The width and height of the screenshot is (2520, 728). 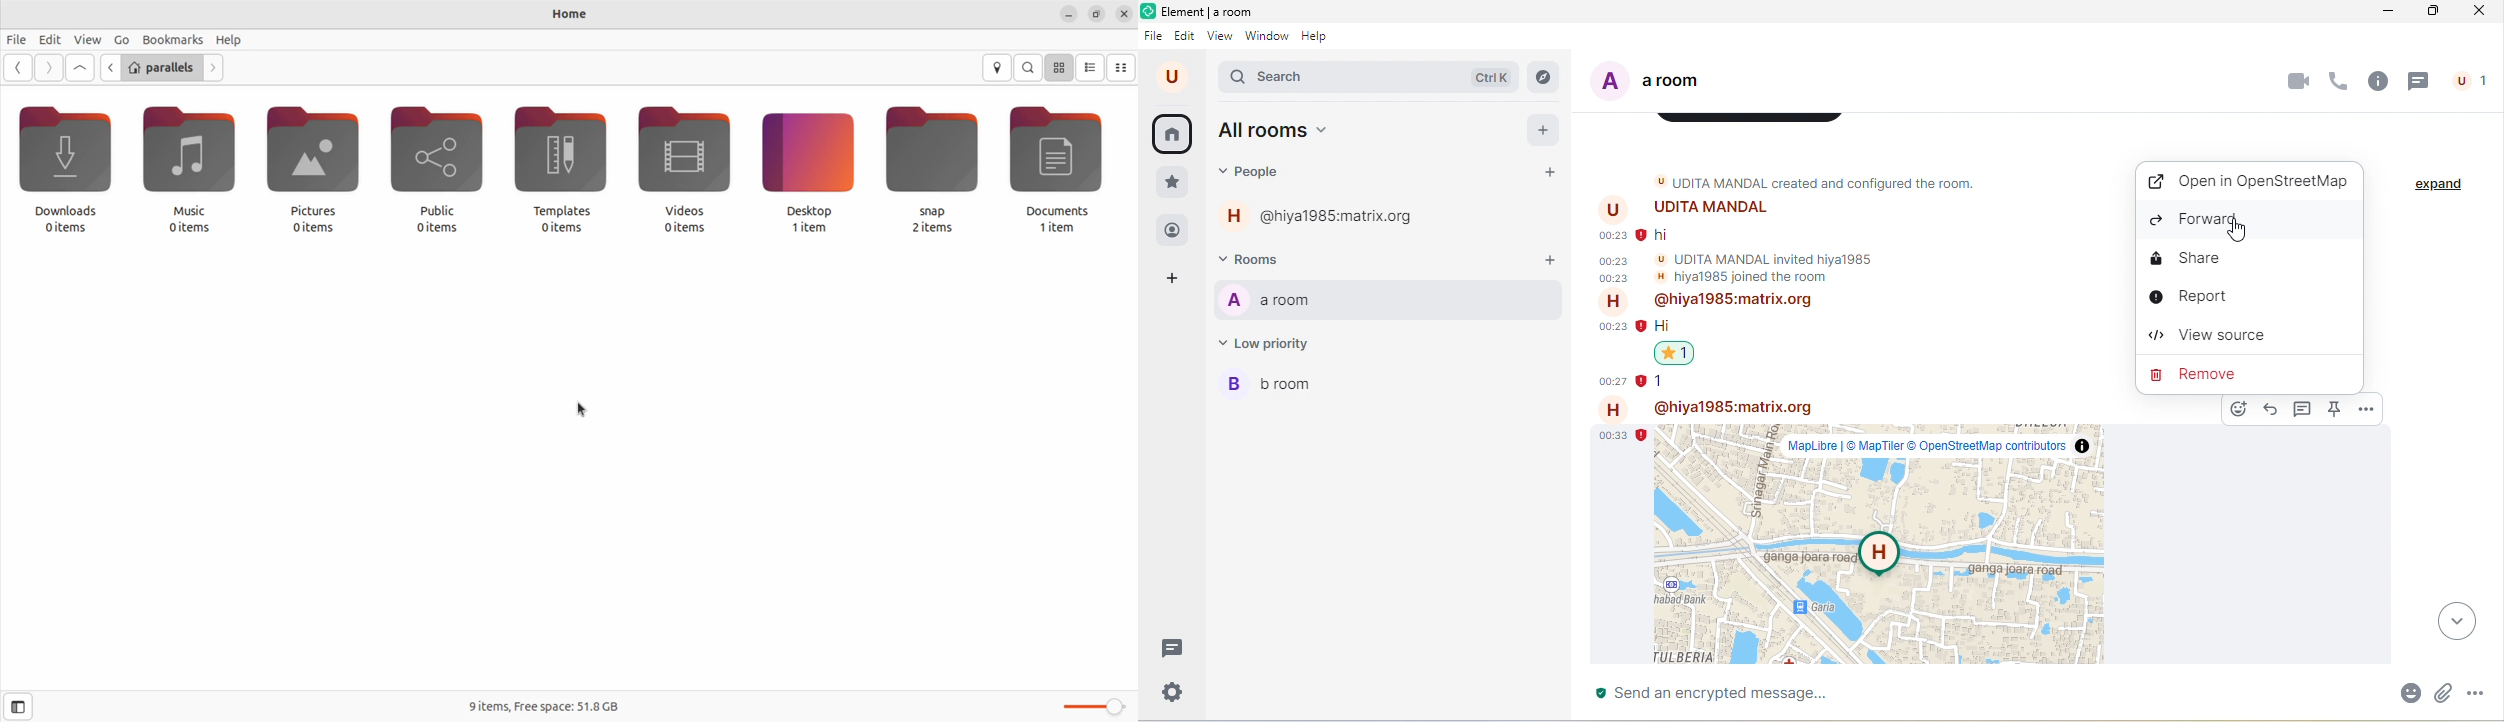 What do you see at coordinates (1611, 355) in the screenshot?
I see `` at bounding box center [1611, 355].